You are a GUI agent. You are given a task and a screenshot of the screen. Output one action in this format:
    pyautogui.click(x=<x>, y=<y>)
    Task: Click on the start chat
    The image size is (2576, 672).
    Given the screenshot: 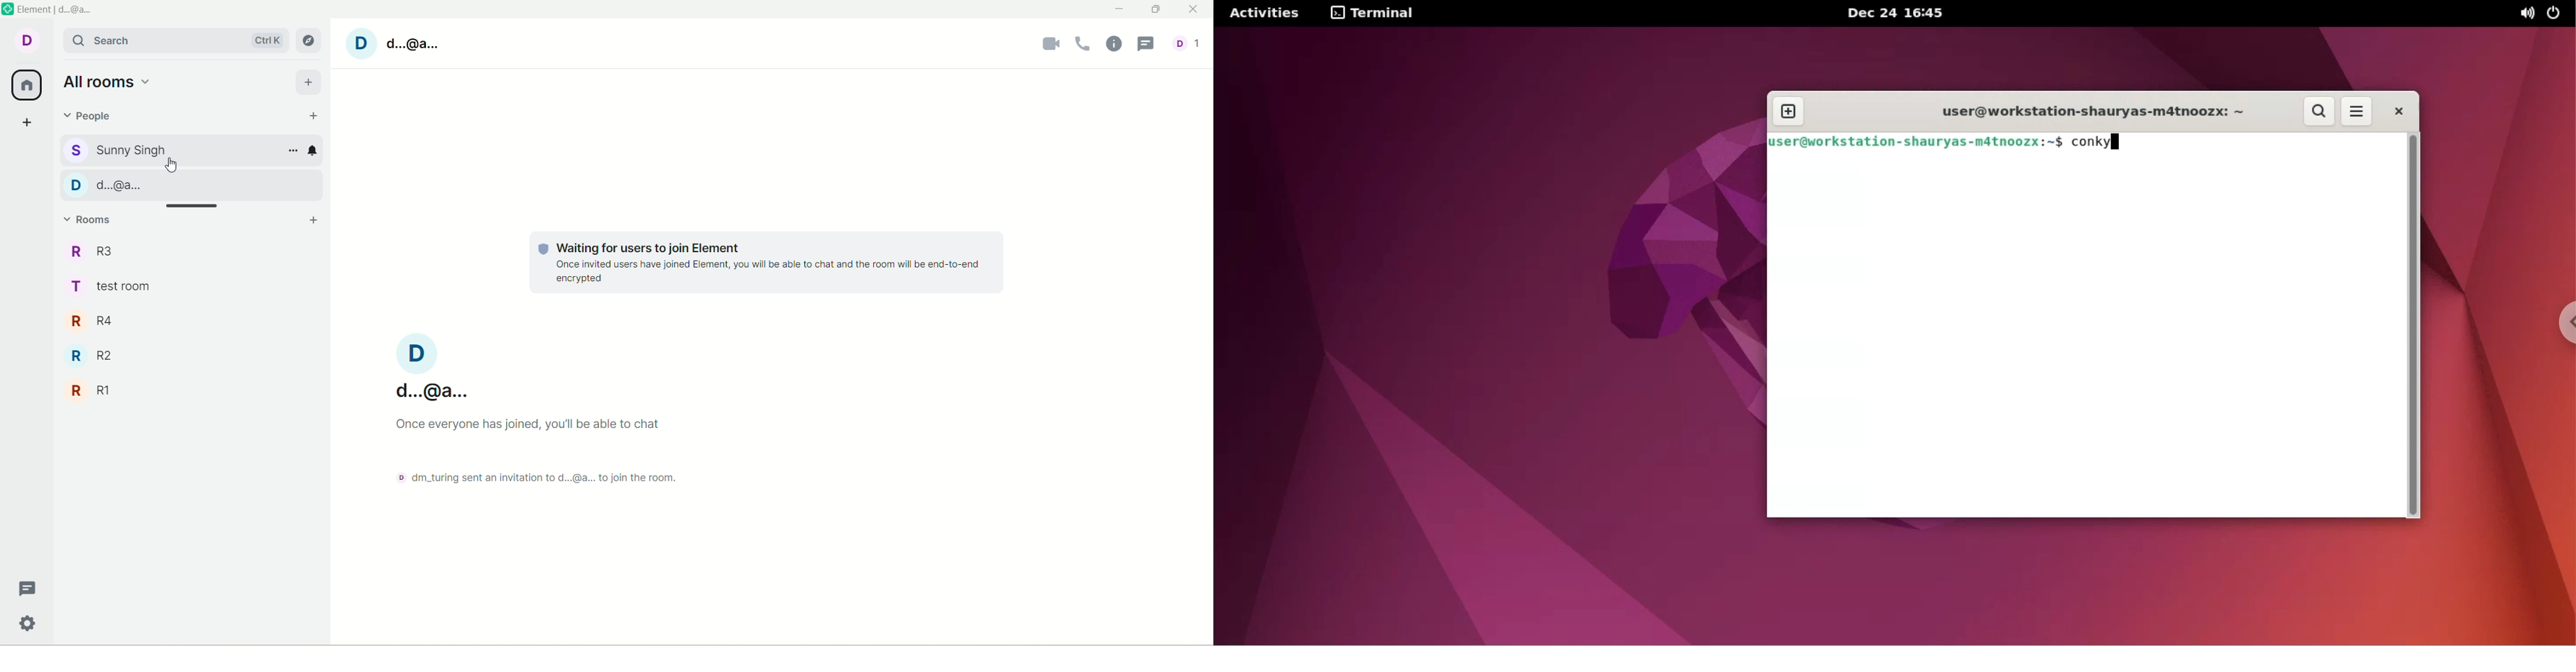 What is the action you would take?
    pyautogui.click(x=312, y=116)
    